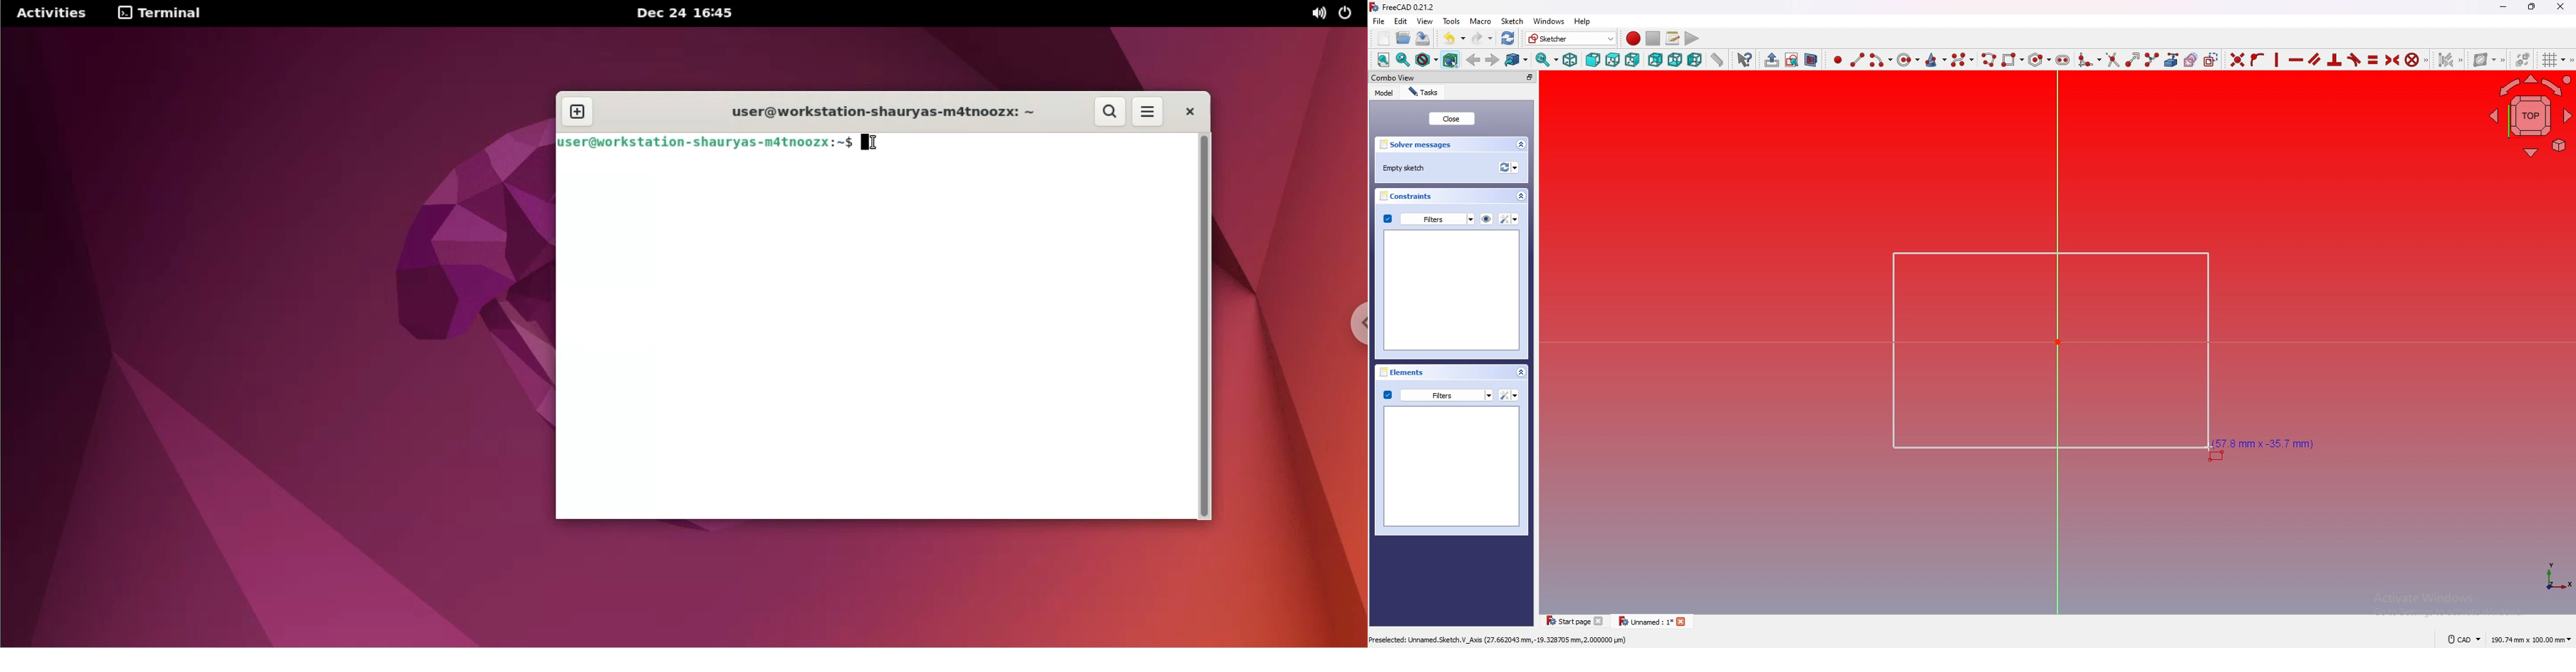 The width and height of the screenshot is (2576, 672). Describe the element at coordinates (1379, 21) in the screenshot. I see `file` at that location.